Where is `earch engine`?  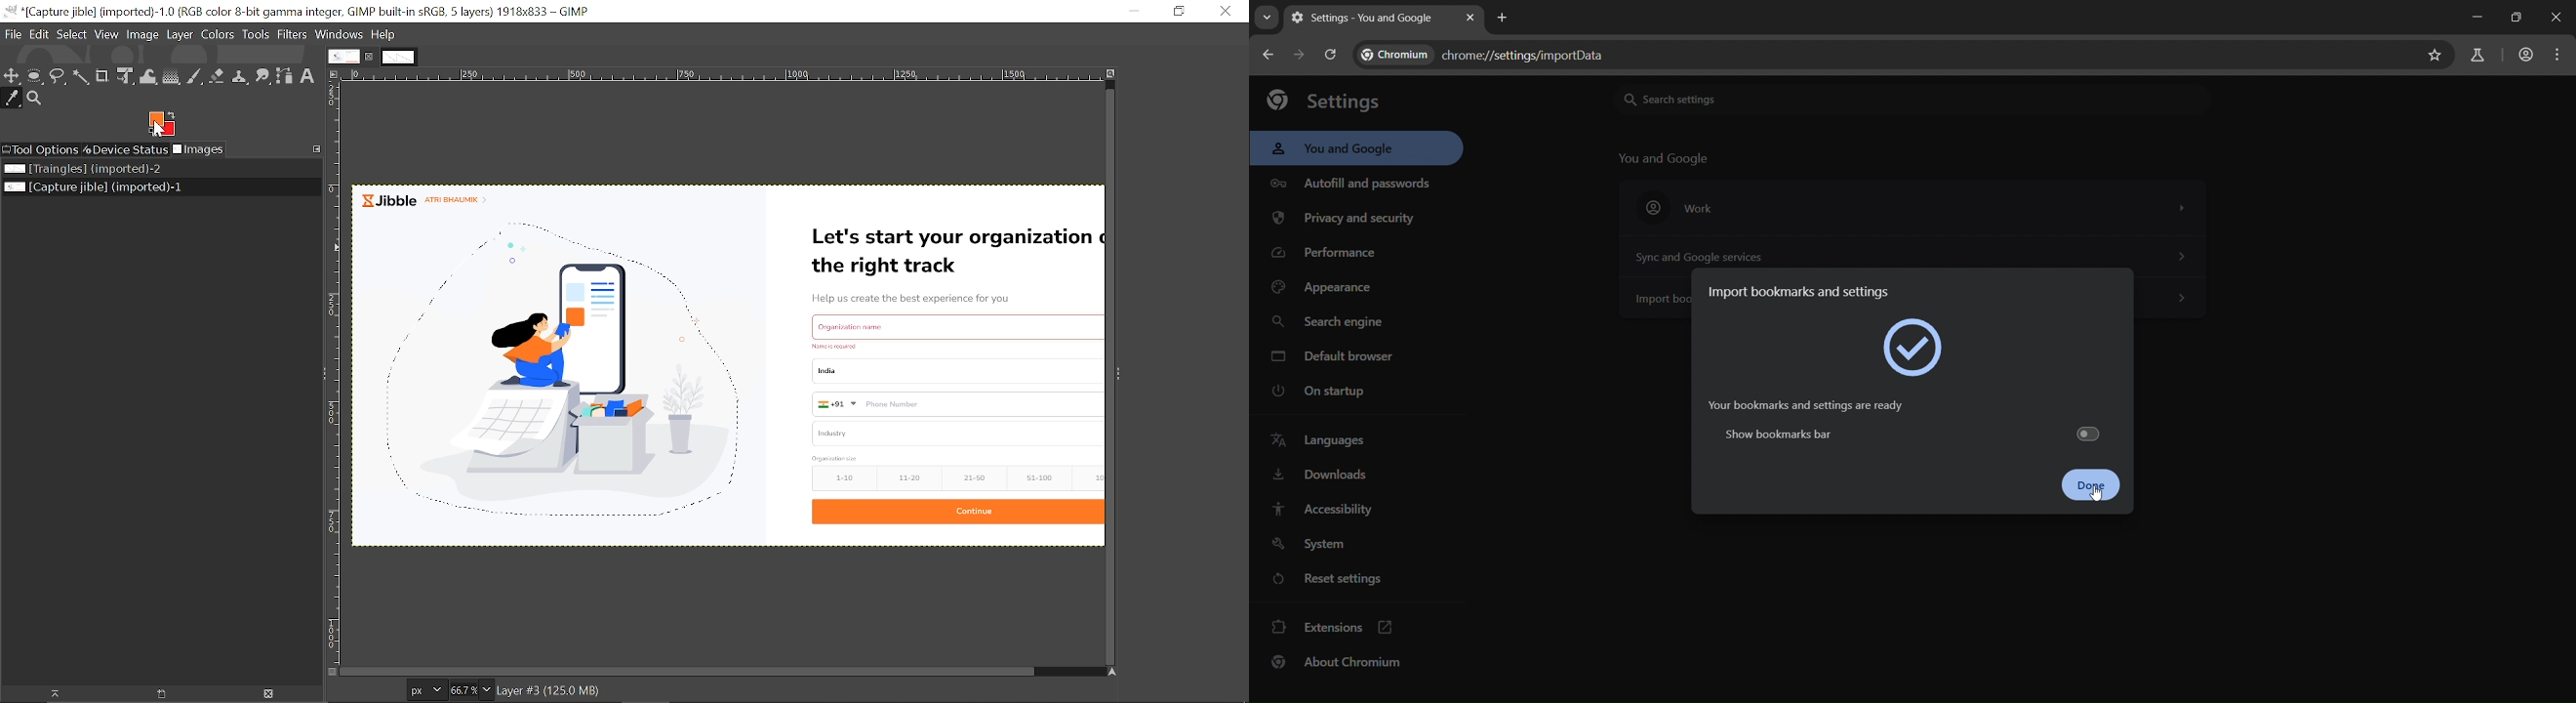
earch engine is located at coordinates (1329, 320).